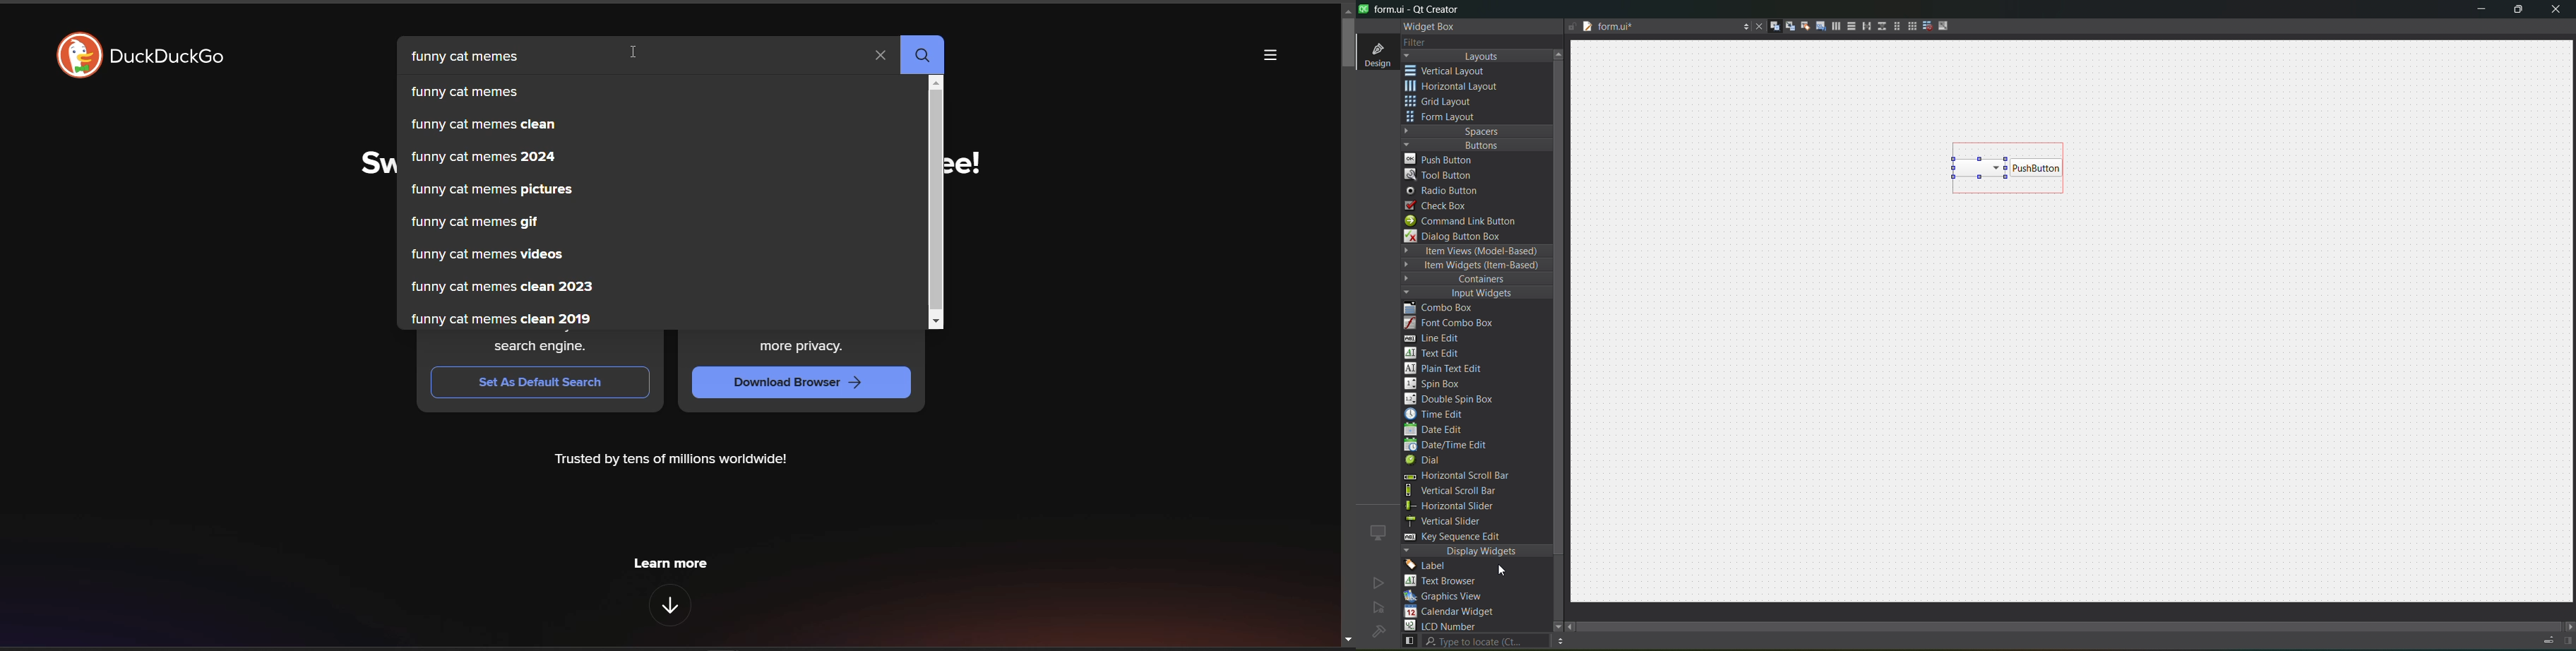  I want to click on Learn more, so click(672, 564).